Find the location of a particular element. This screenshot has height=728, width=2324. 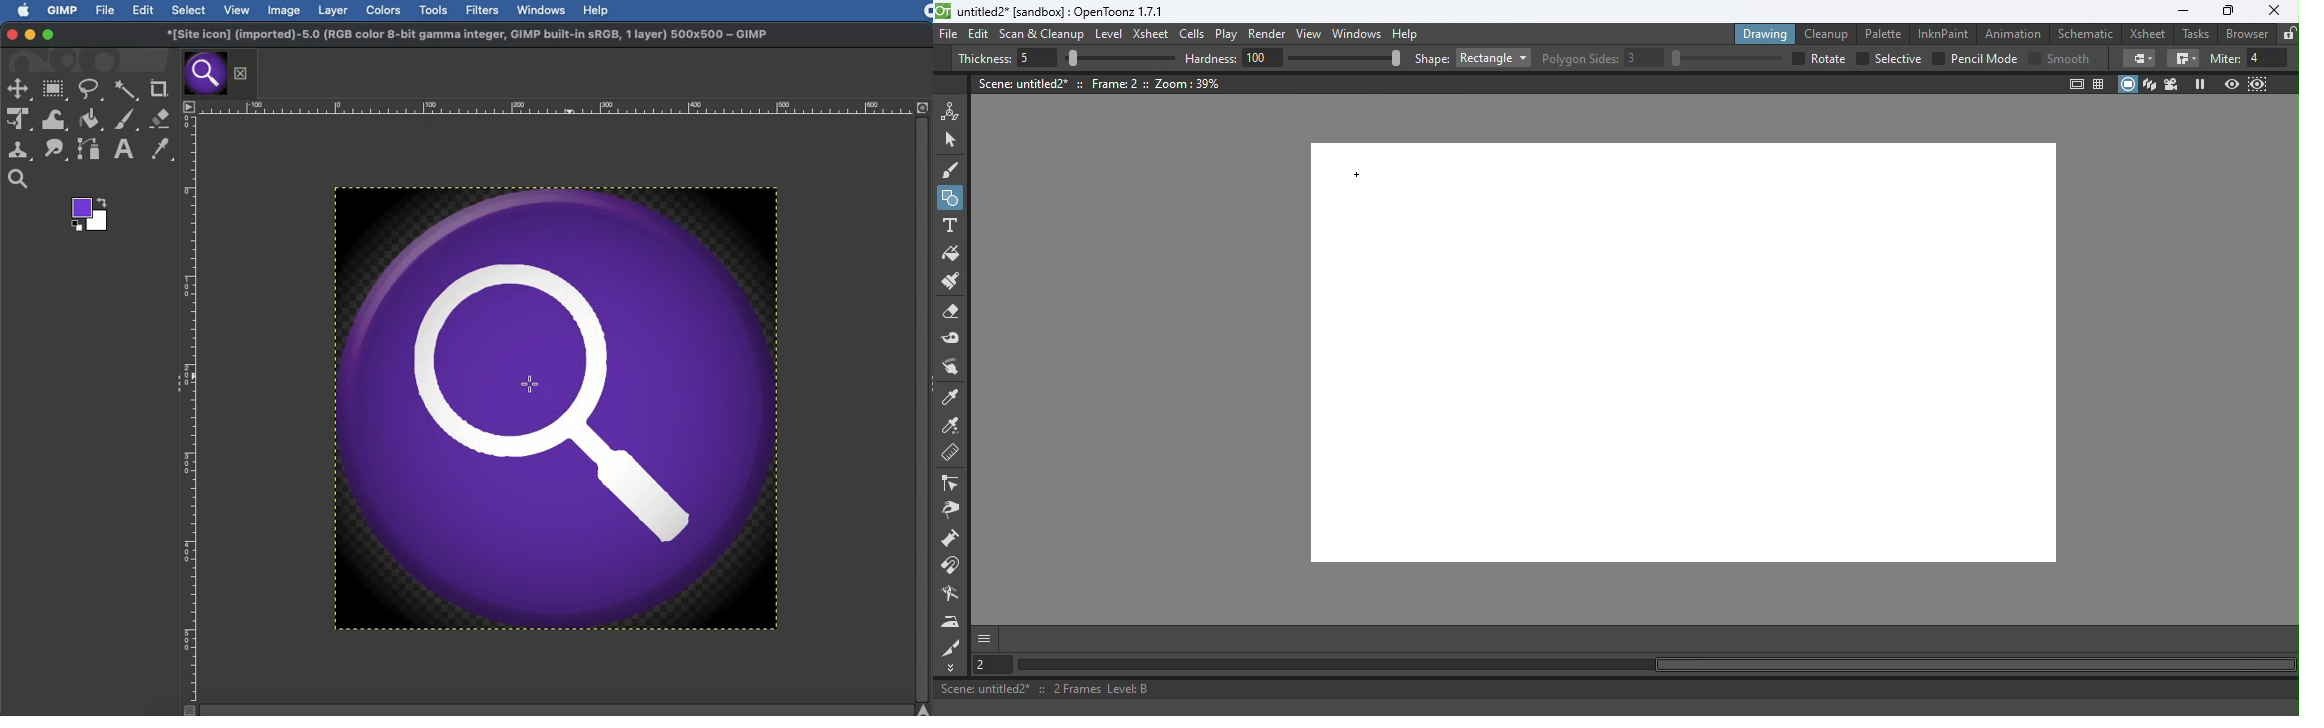

Windows is located at coordinates (1358, 35).